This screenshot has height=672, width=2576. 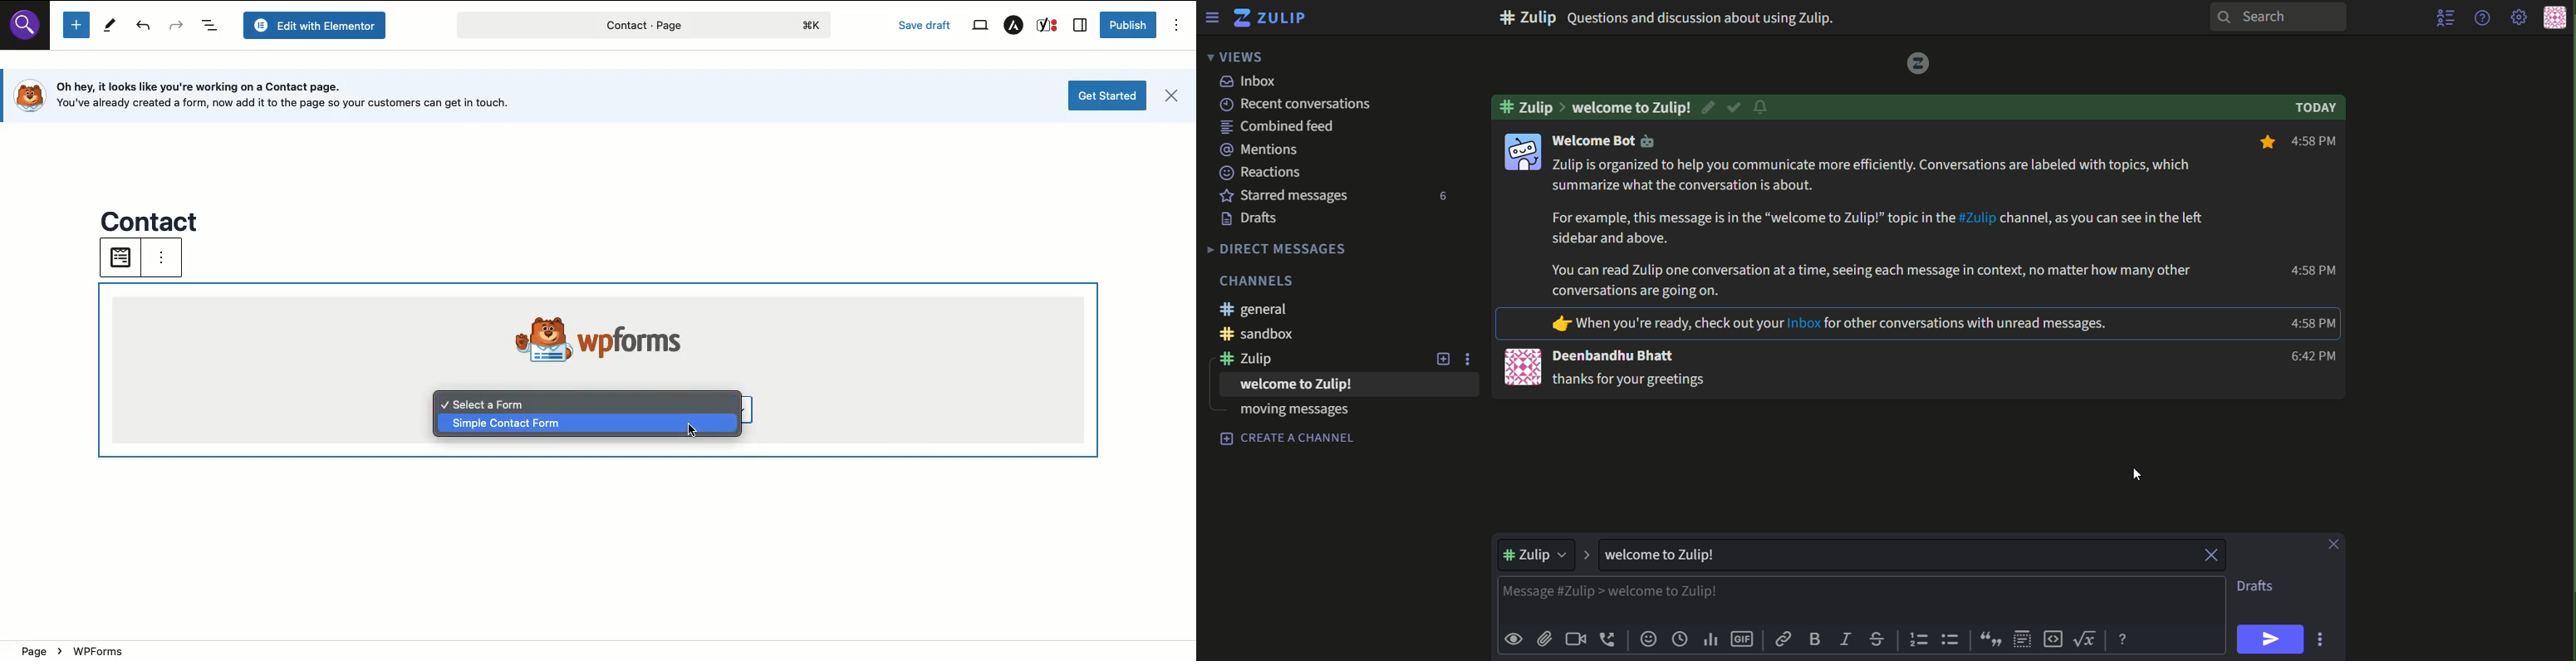 What do you see at coordinates (1443, 360) in the screenshot?
I see `new` at bounding box center [1443, 360].